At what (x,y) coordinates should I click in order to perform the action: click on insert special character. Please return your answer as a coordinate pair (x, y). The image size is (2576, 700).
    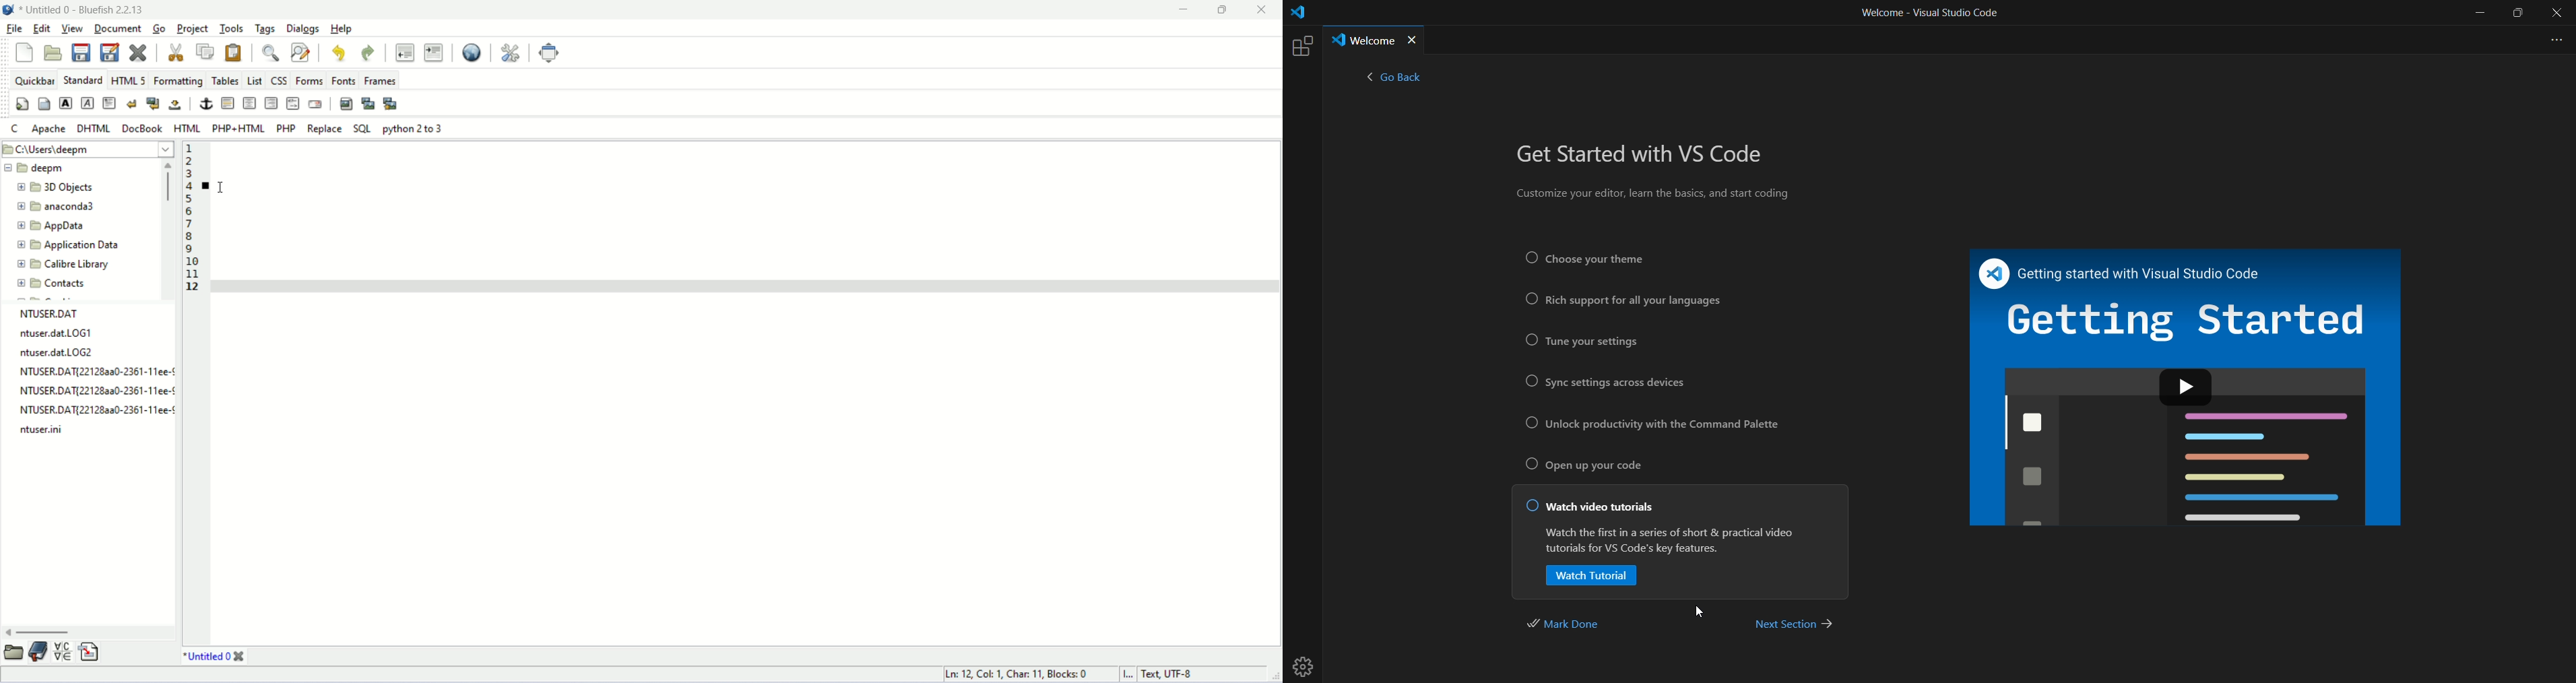
    Looking at the image, I should click on (62, 653).